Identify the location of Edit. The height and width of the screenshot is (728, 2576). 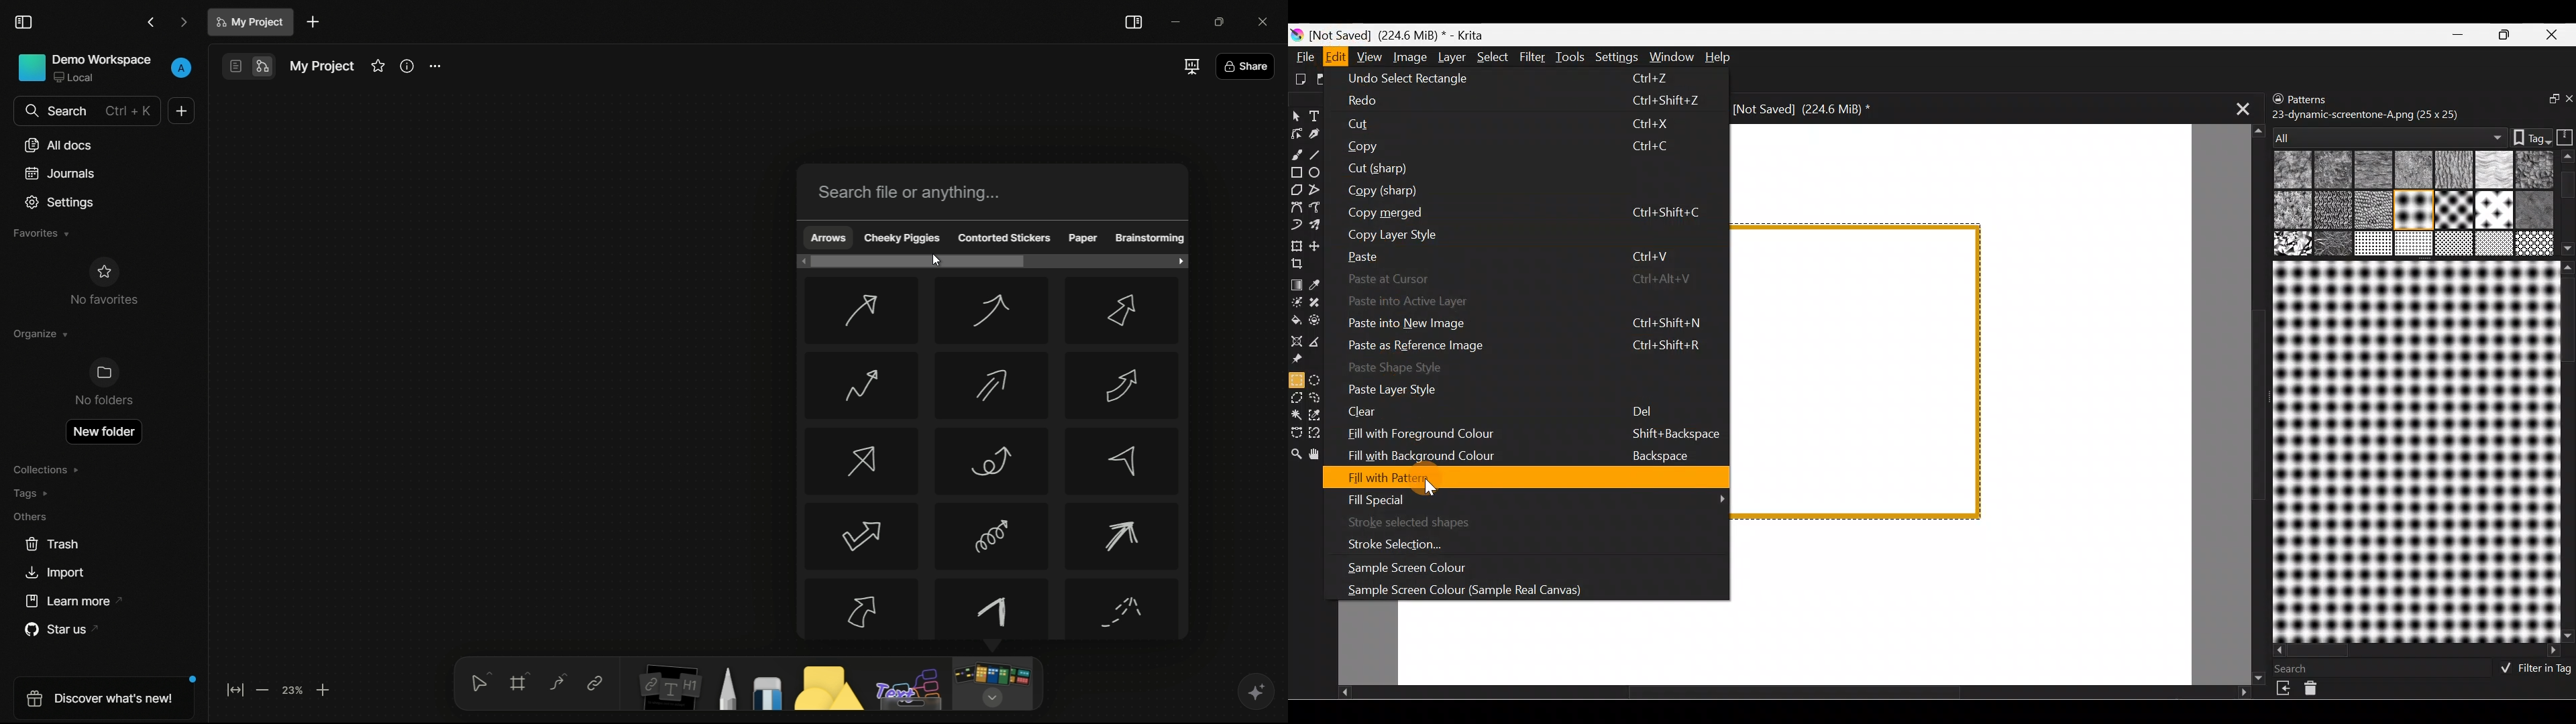
(1335, 56).